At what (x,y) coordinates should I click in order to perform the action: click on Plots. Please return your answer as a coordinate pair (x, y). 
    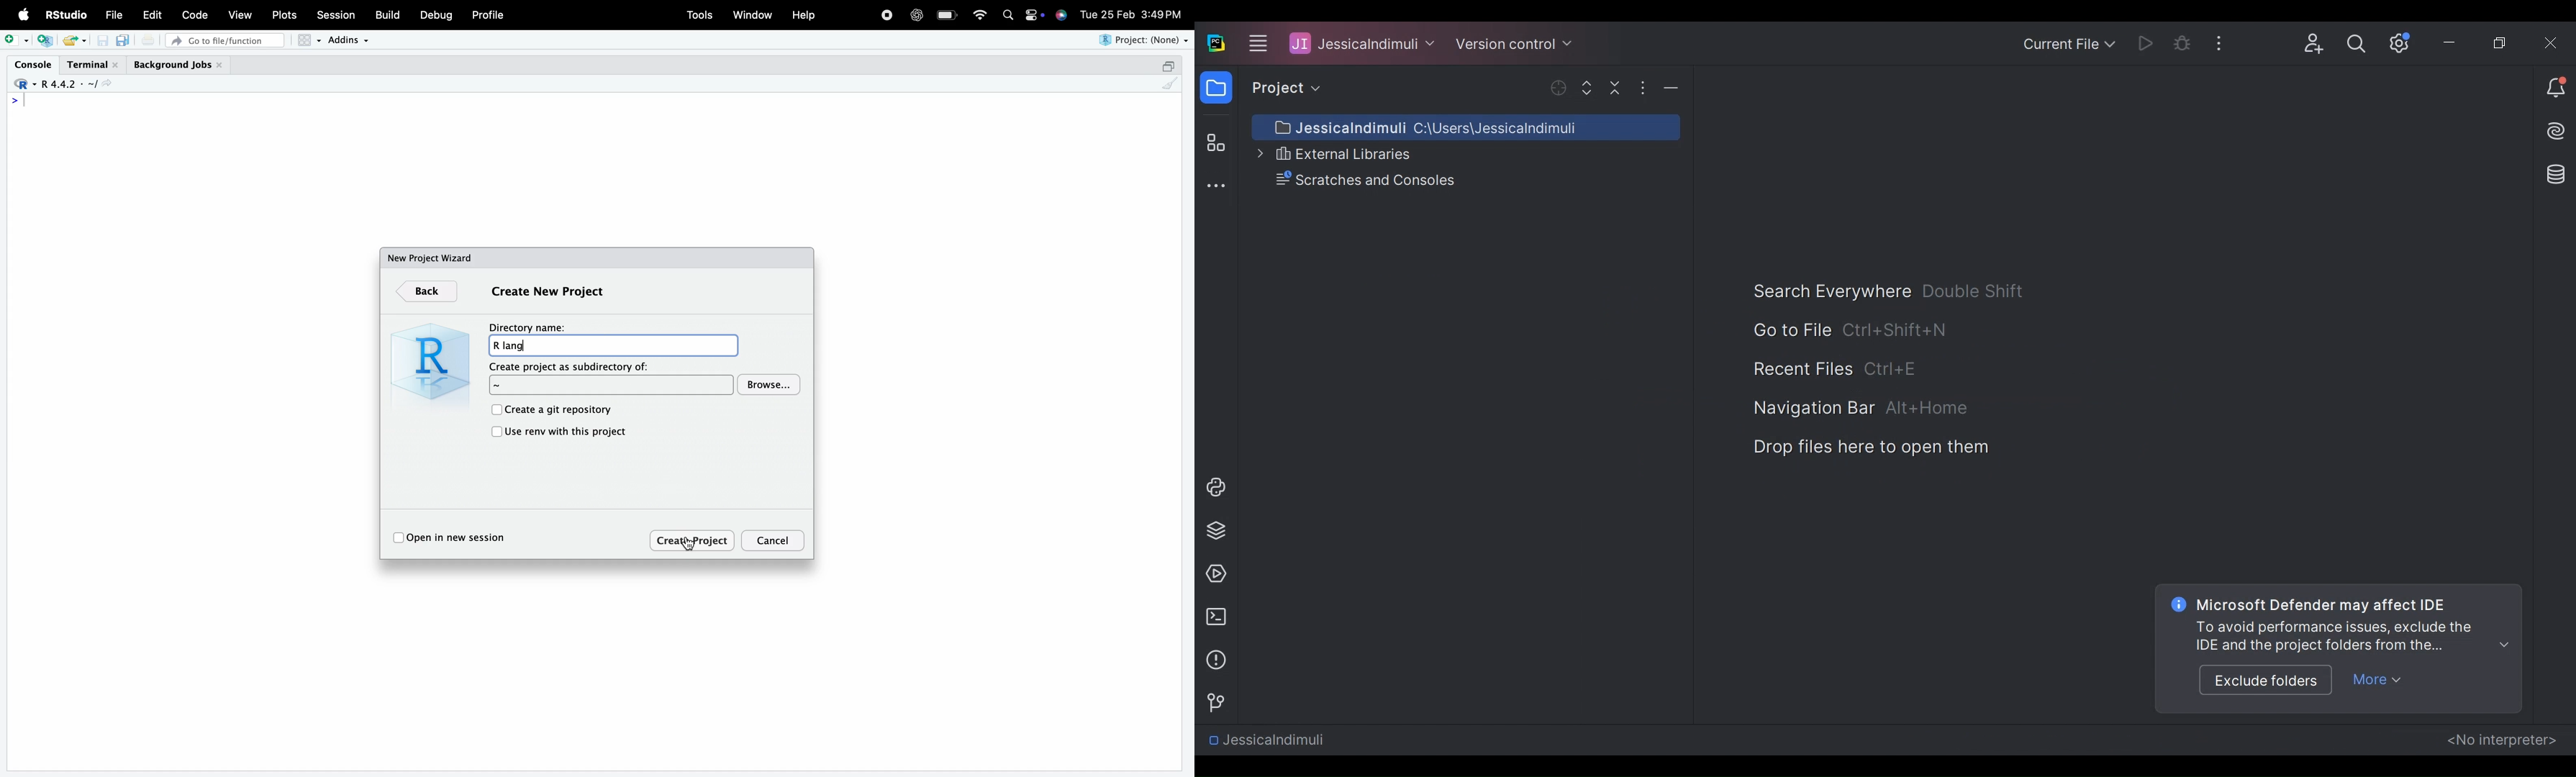
    Looking at the image, I should click on (283, 15).